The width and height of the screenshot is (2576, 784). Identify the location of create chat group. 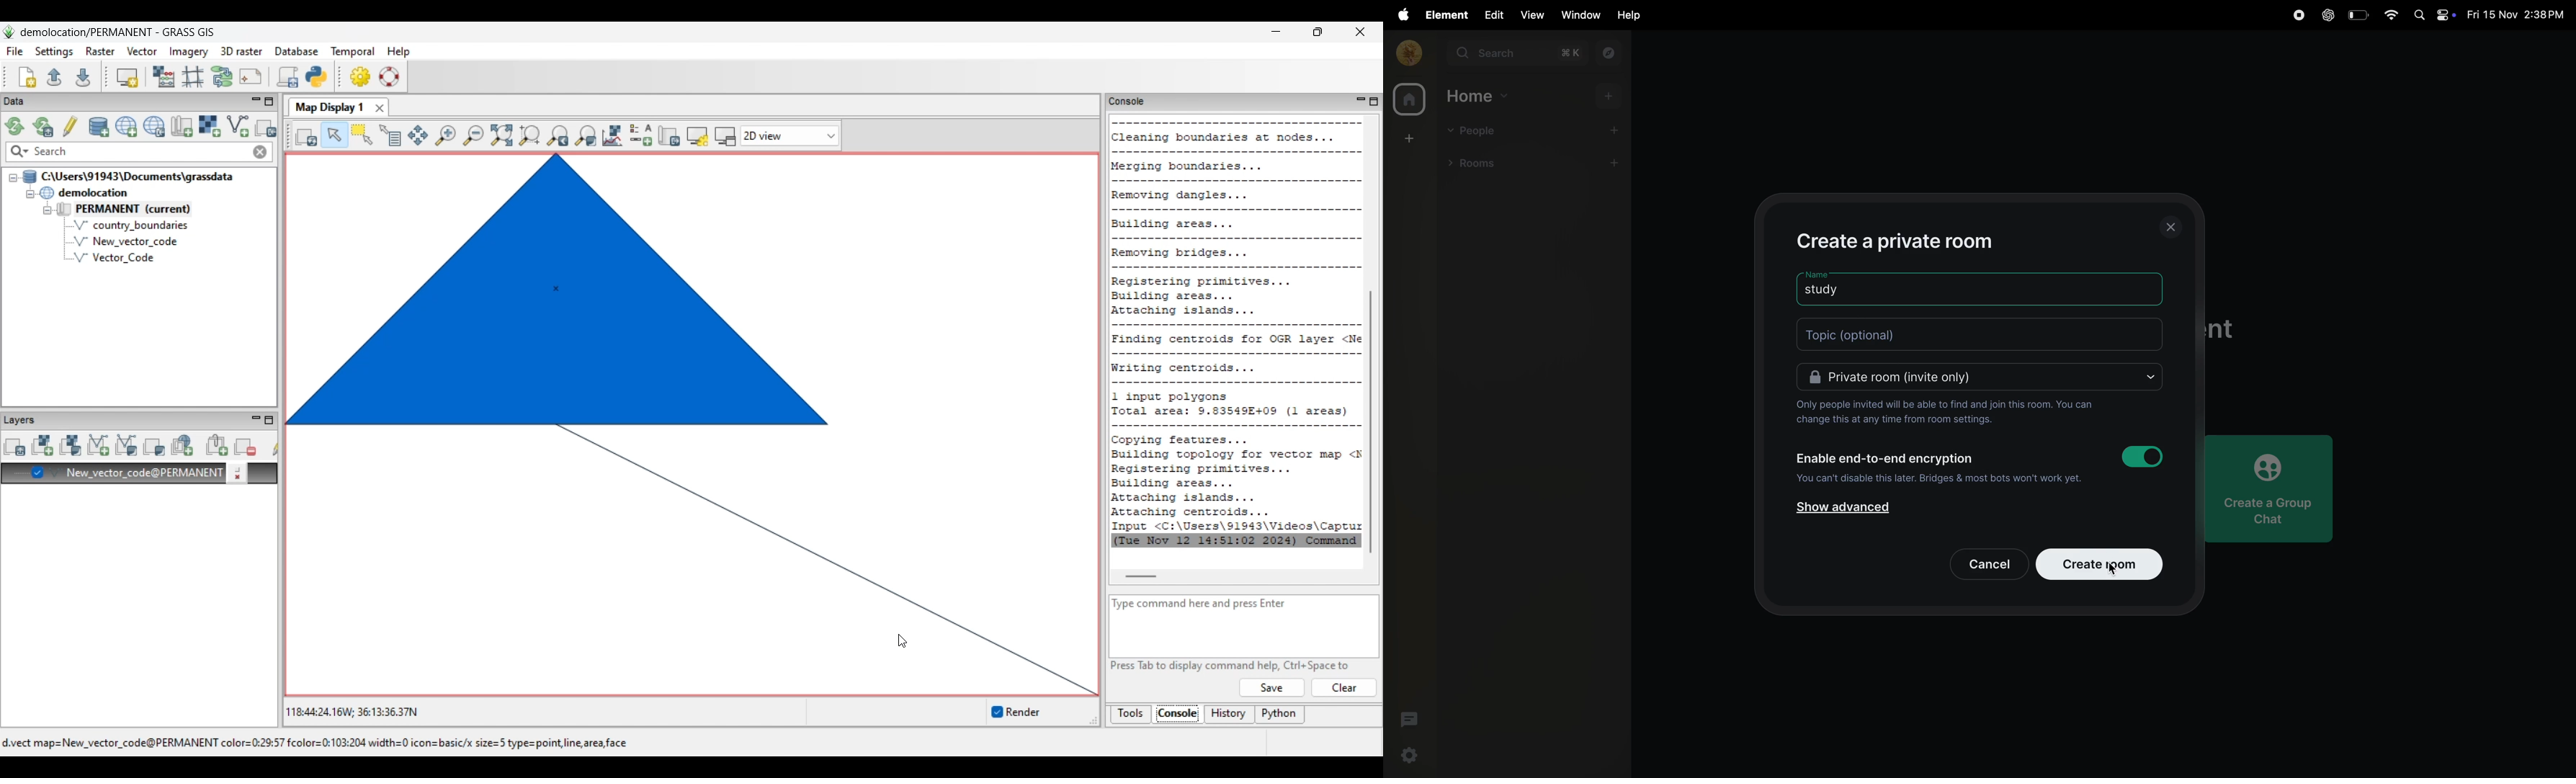
(2270, 489).